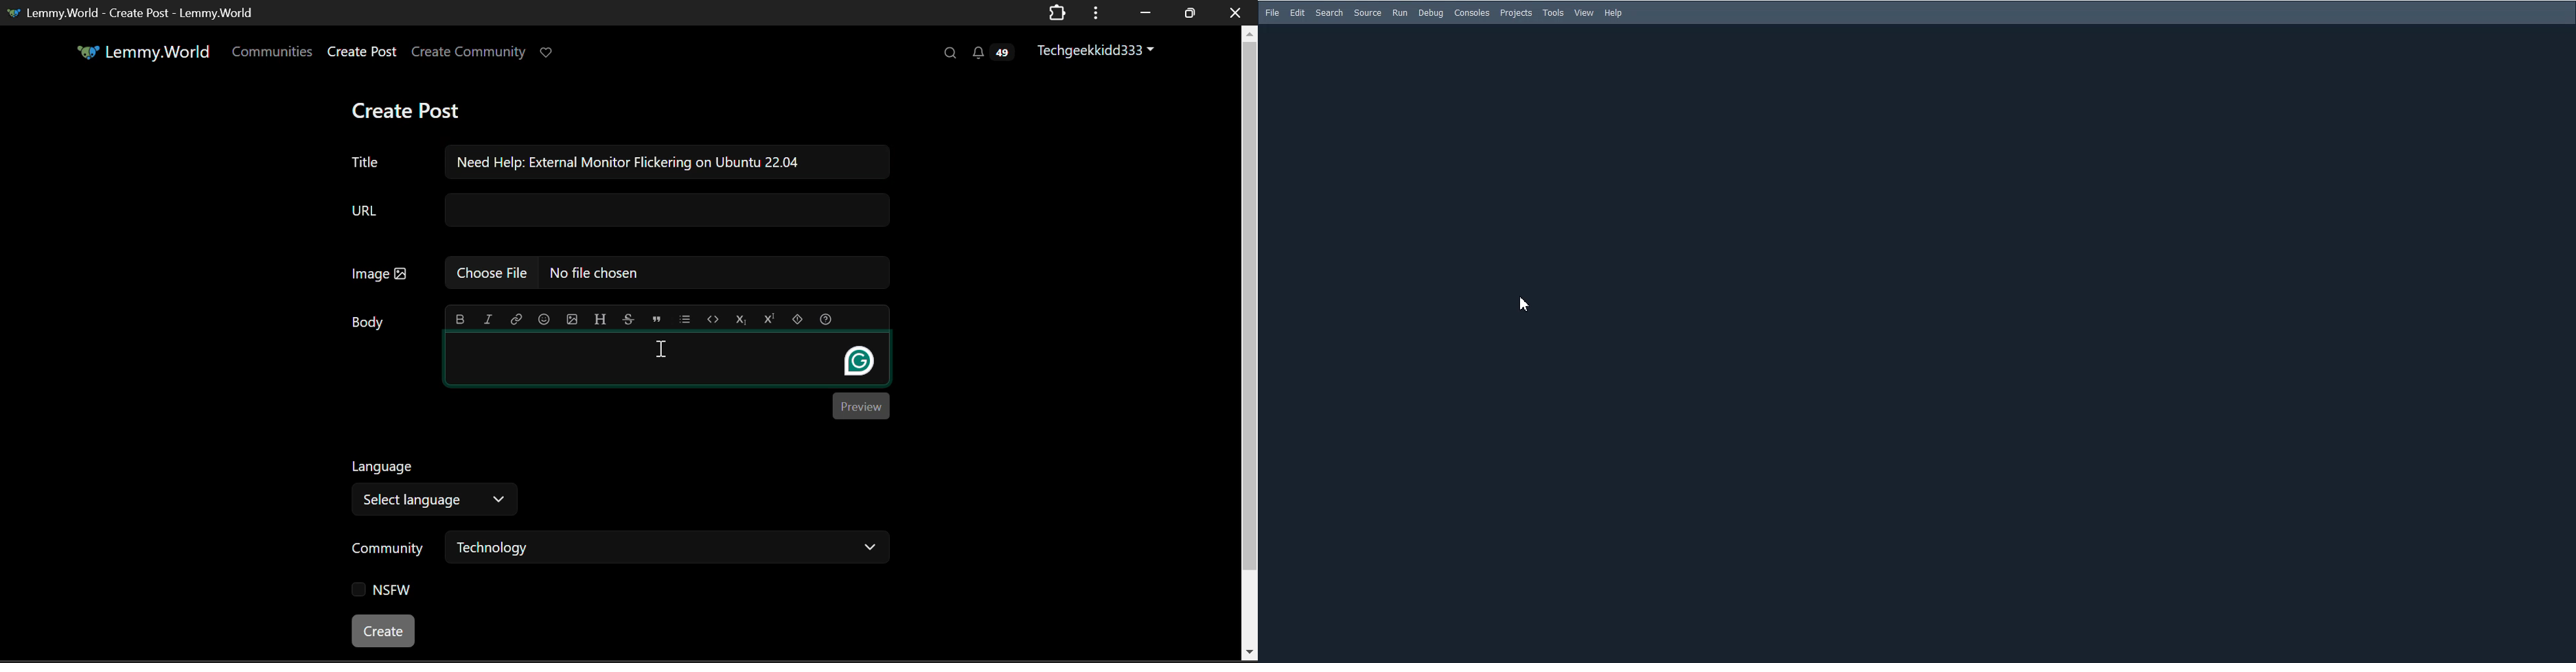  I want to click on Insert Emoji, so click(544, 320).